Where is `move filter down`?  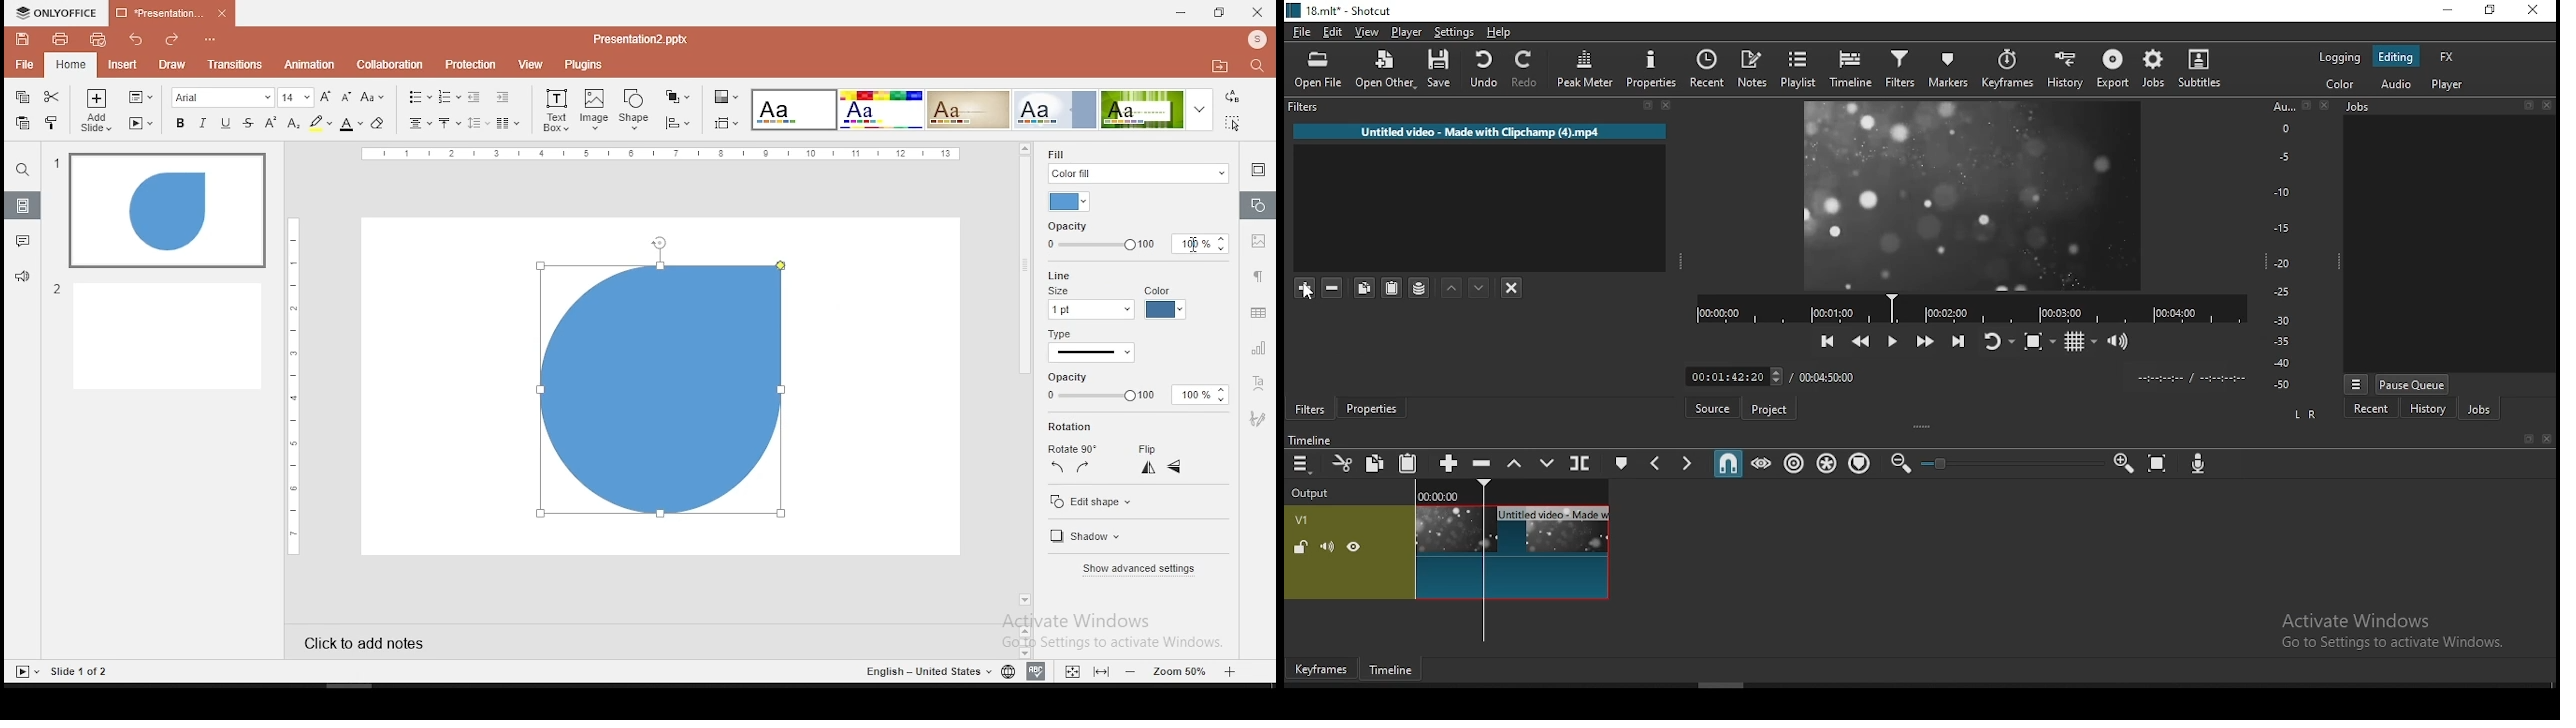 move filter down is located at coordinates (1478, 288).